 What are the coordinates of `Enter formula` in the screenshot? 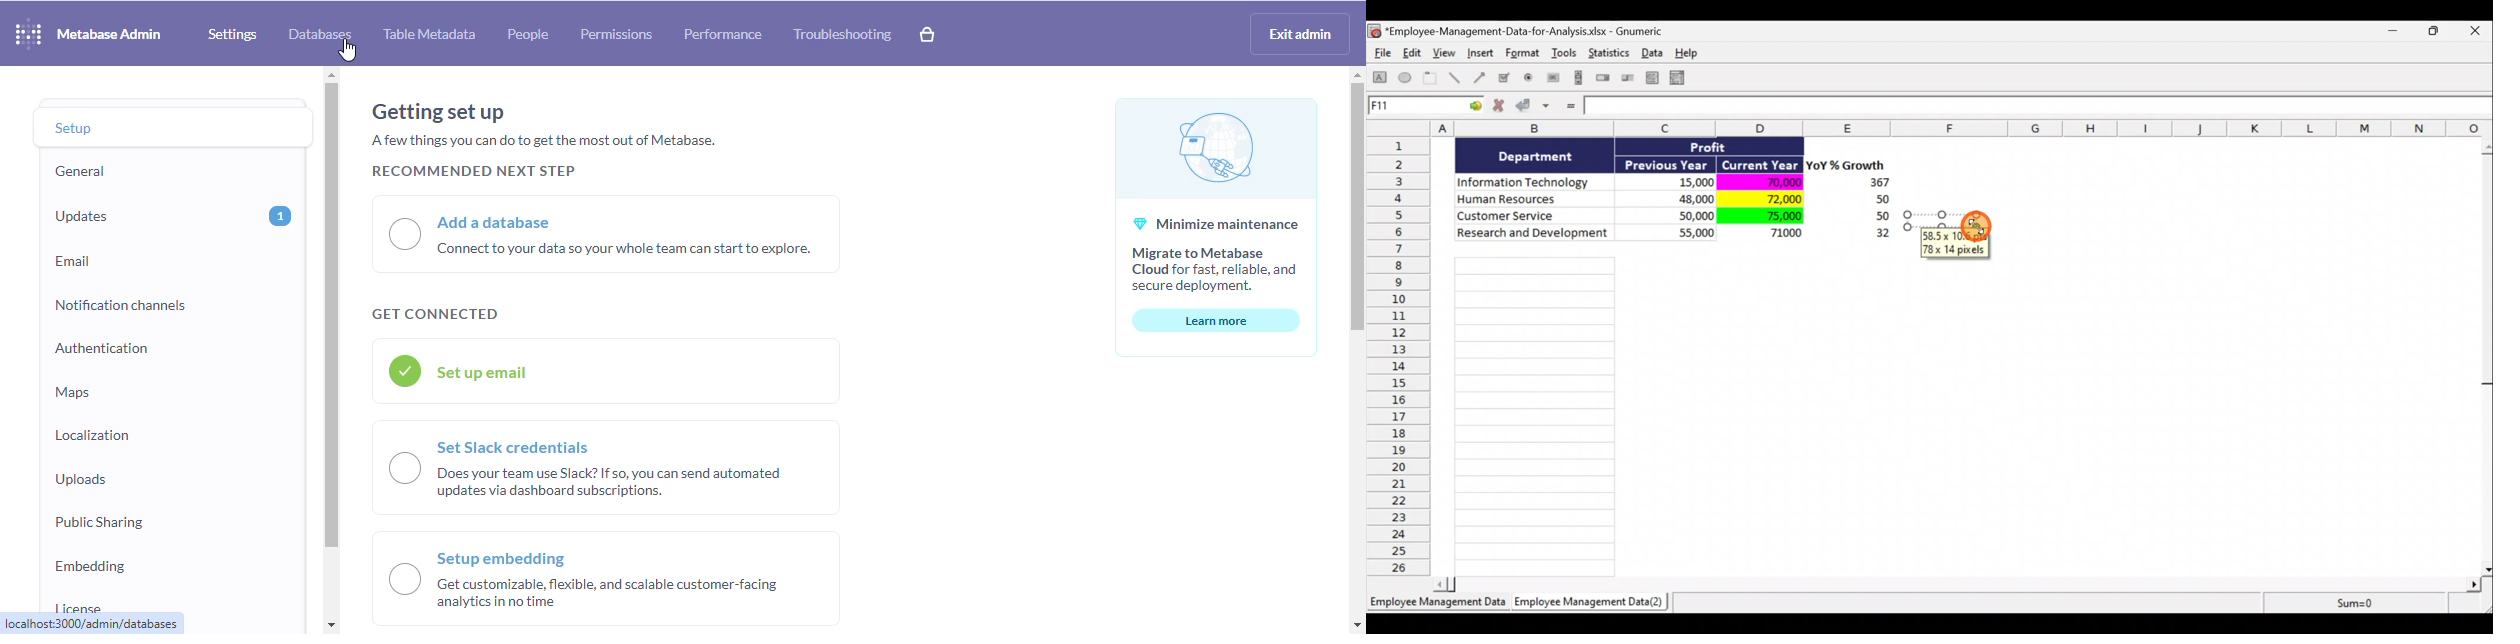 It's located at (1569, 107).